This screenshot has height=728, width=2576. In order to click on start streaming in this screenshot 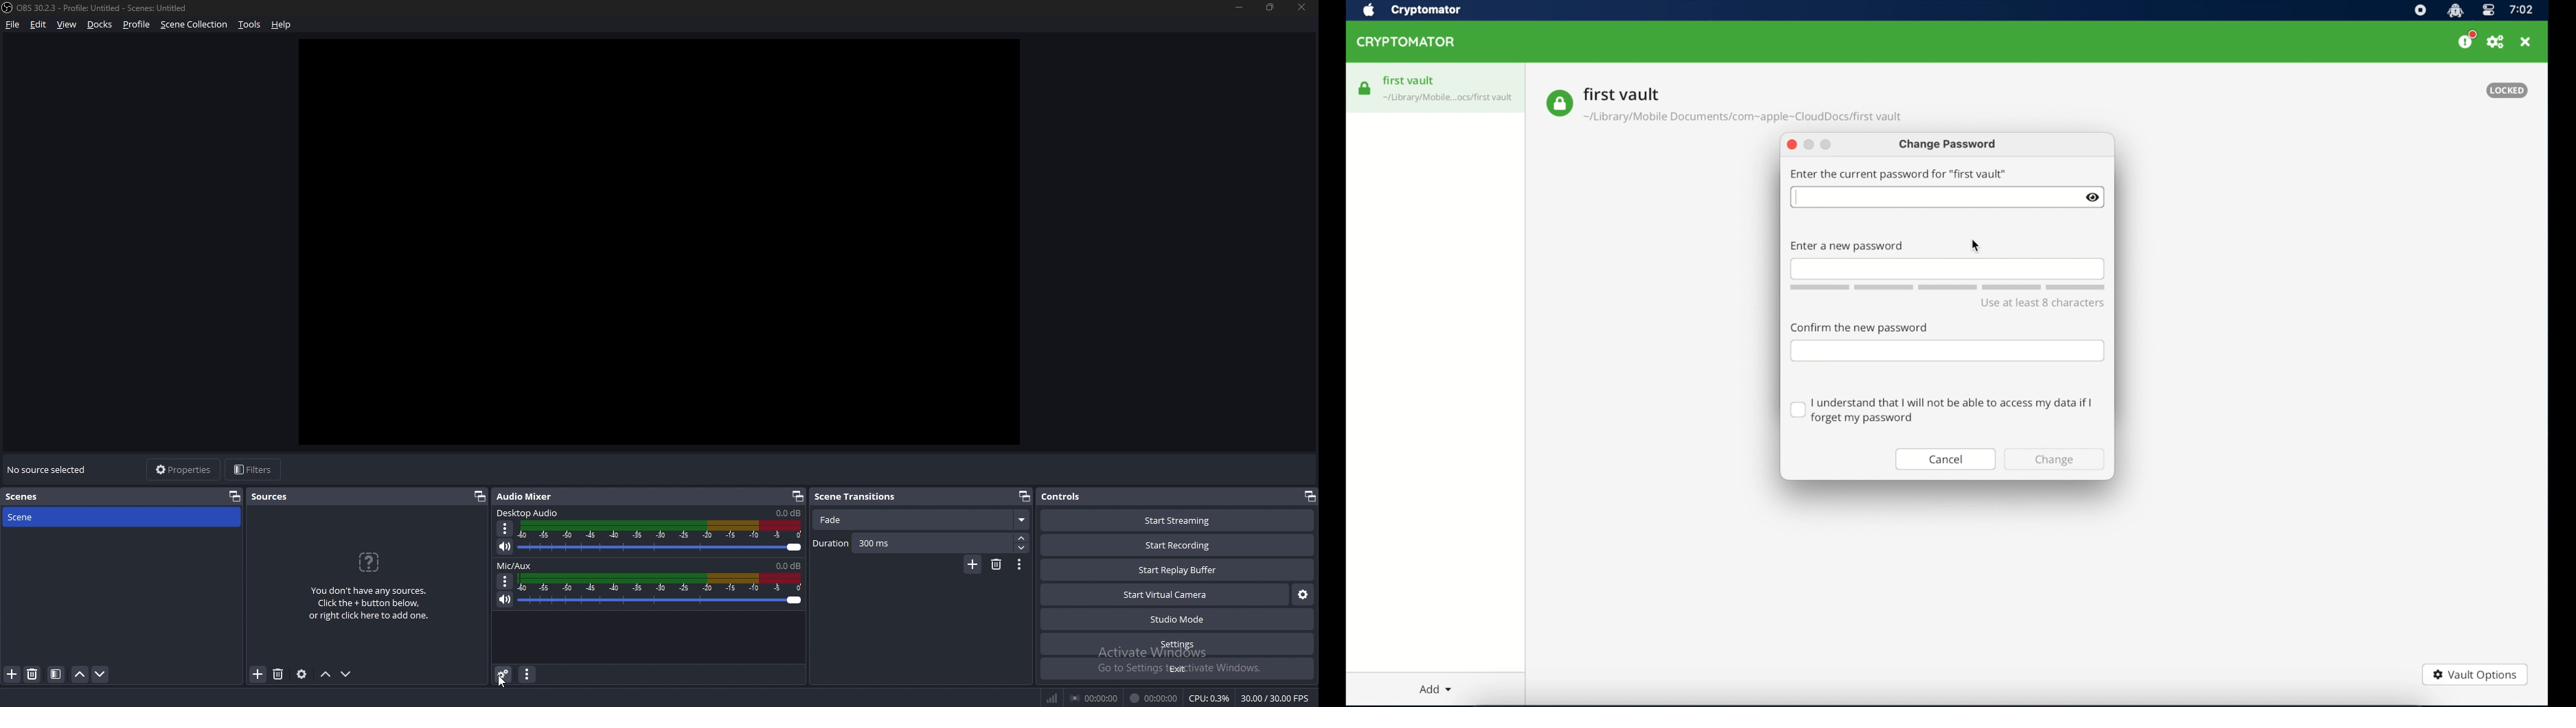, I will do `click(1176, 520)`.